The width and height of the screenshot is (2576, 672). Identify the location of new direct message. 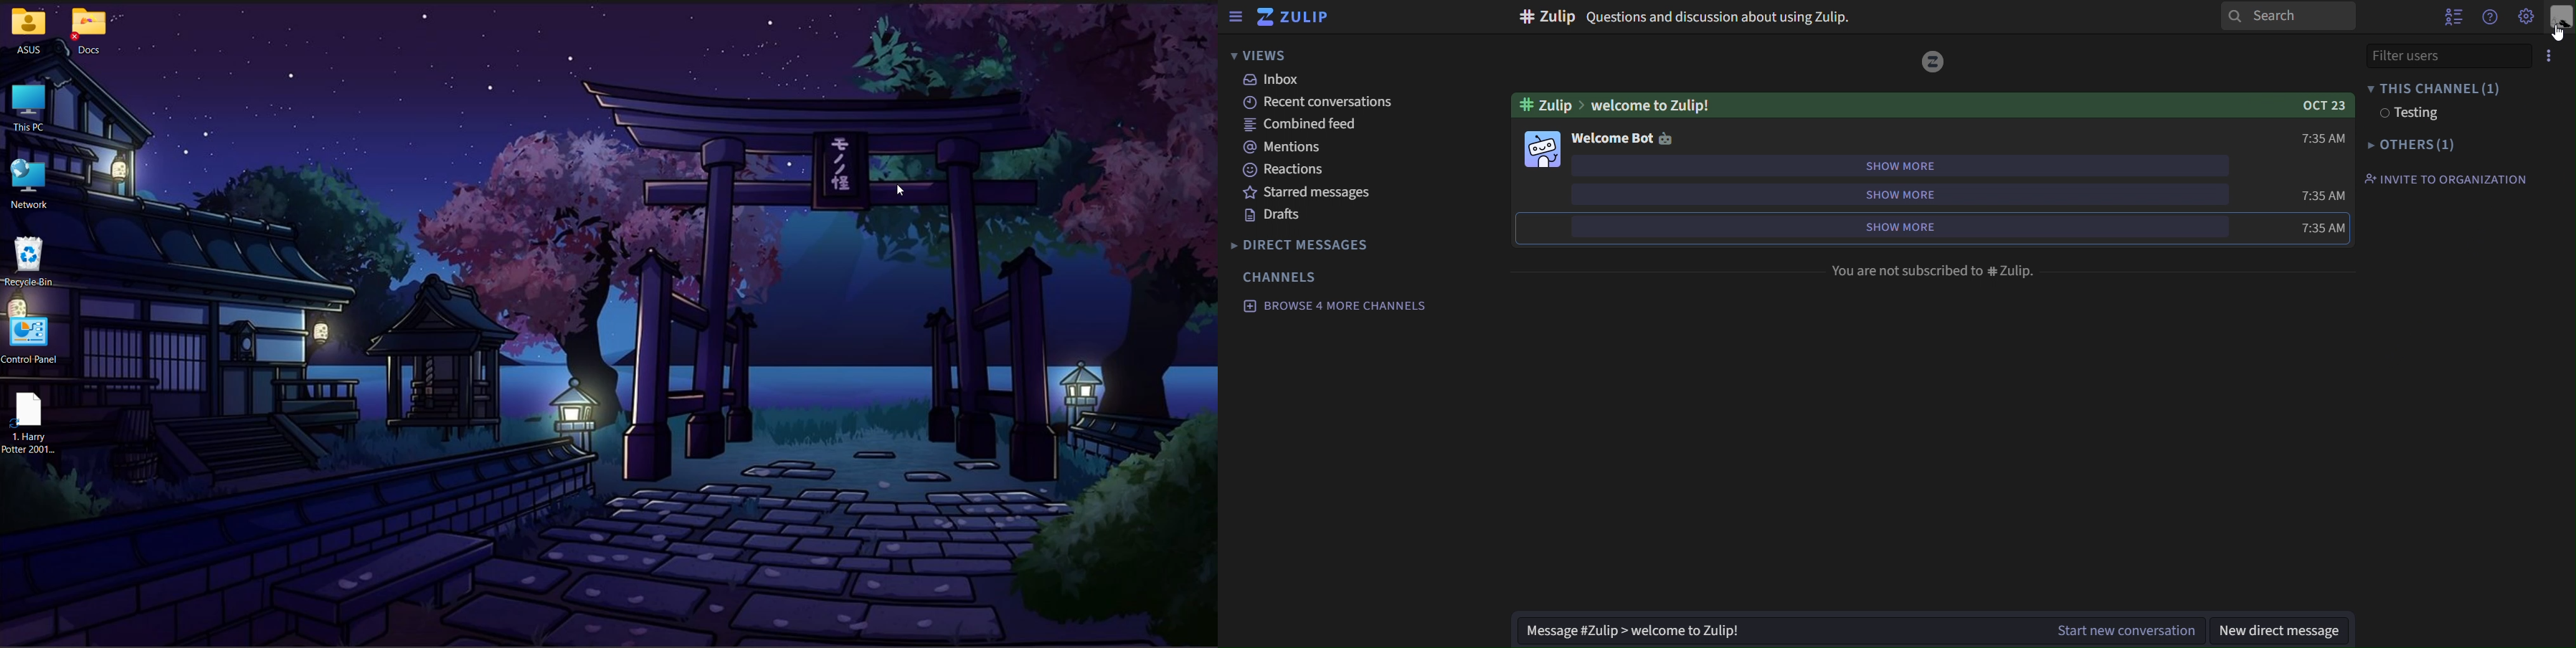
(2284, 625).